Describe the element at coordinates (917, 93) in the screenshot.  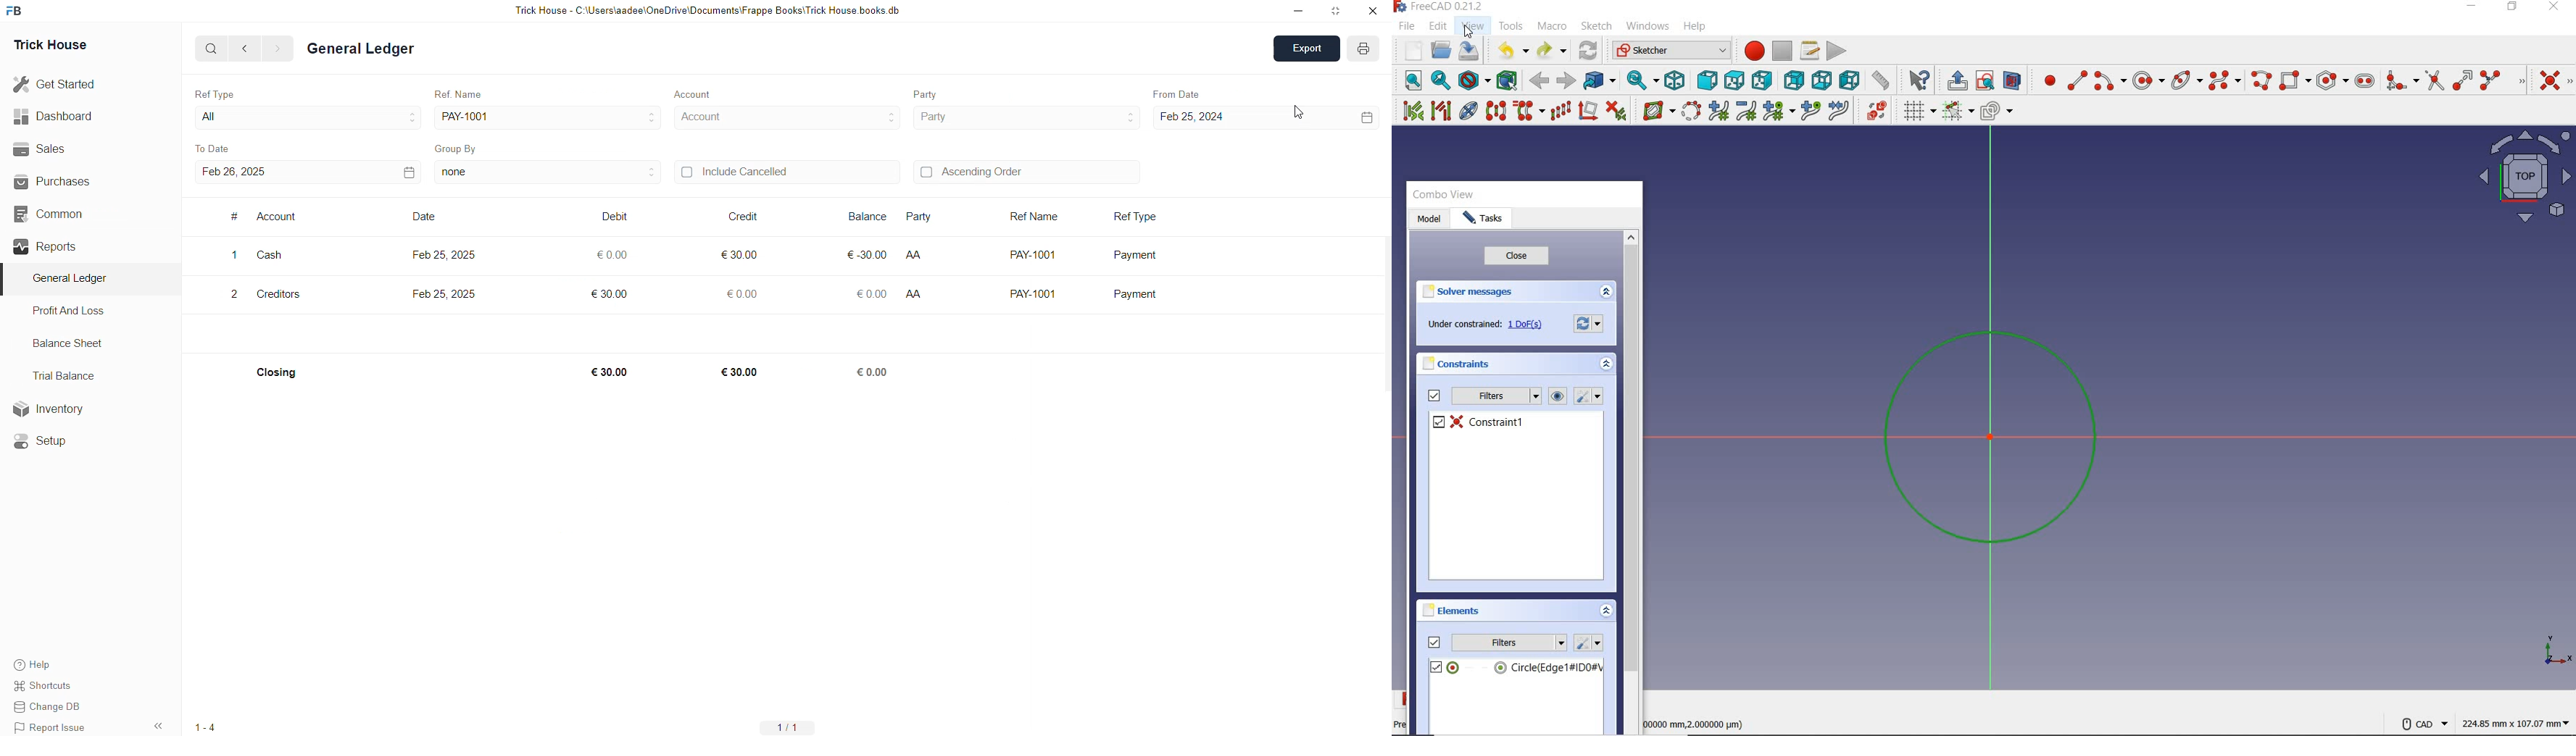
I see `Party` at that location.